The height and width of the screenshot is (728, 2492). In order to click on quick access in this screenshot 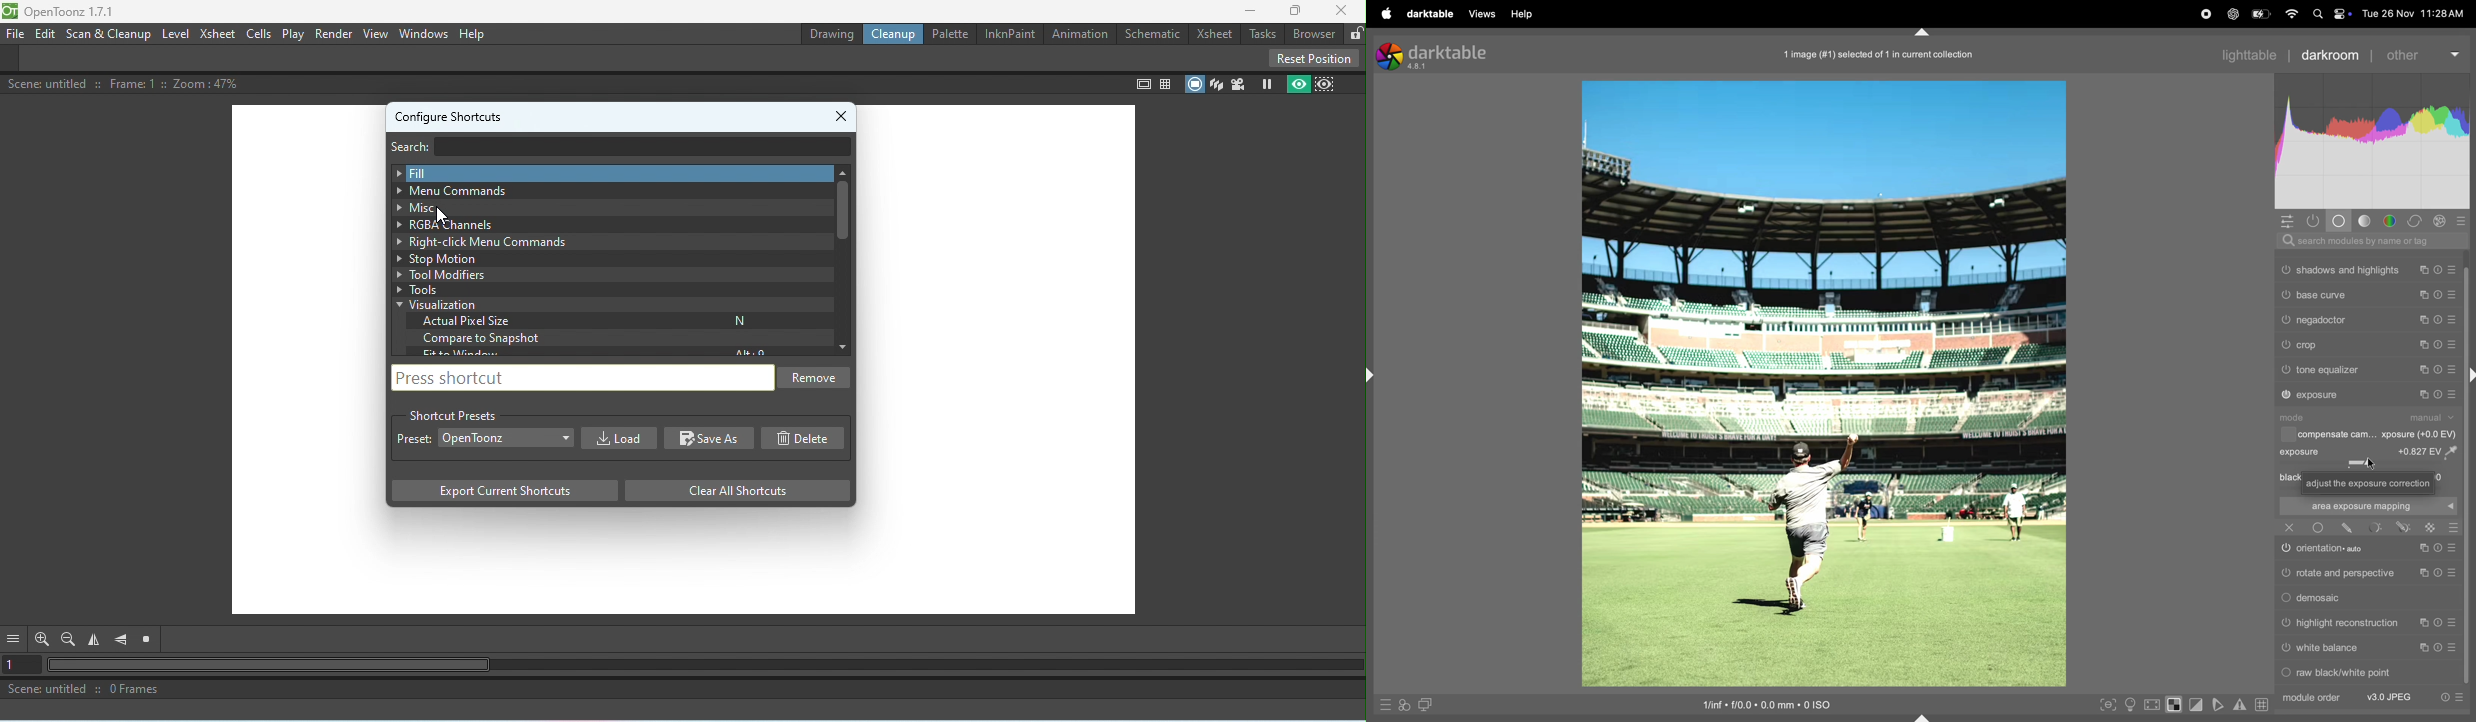, I will do `click(1405, 705)`.